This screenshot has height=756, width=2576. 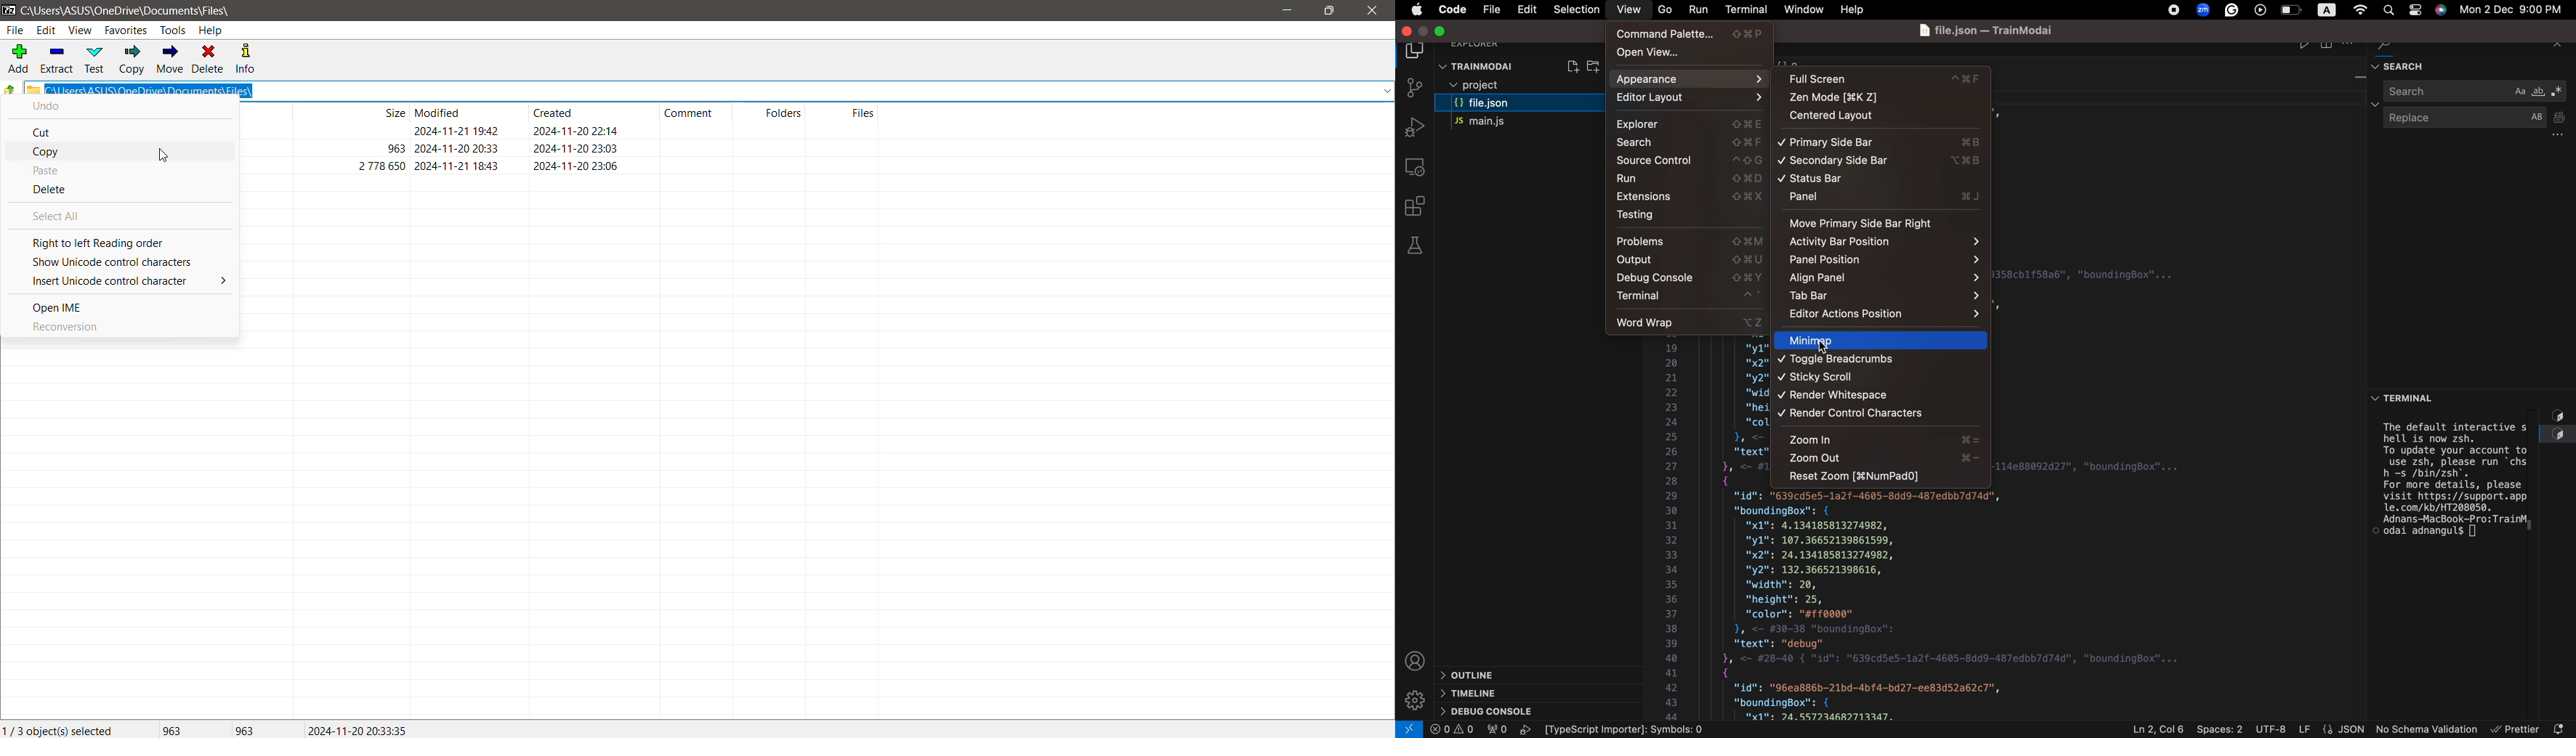 I want to click on Favorites, so click(x=127, y=31).